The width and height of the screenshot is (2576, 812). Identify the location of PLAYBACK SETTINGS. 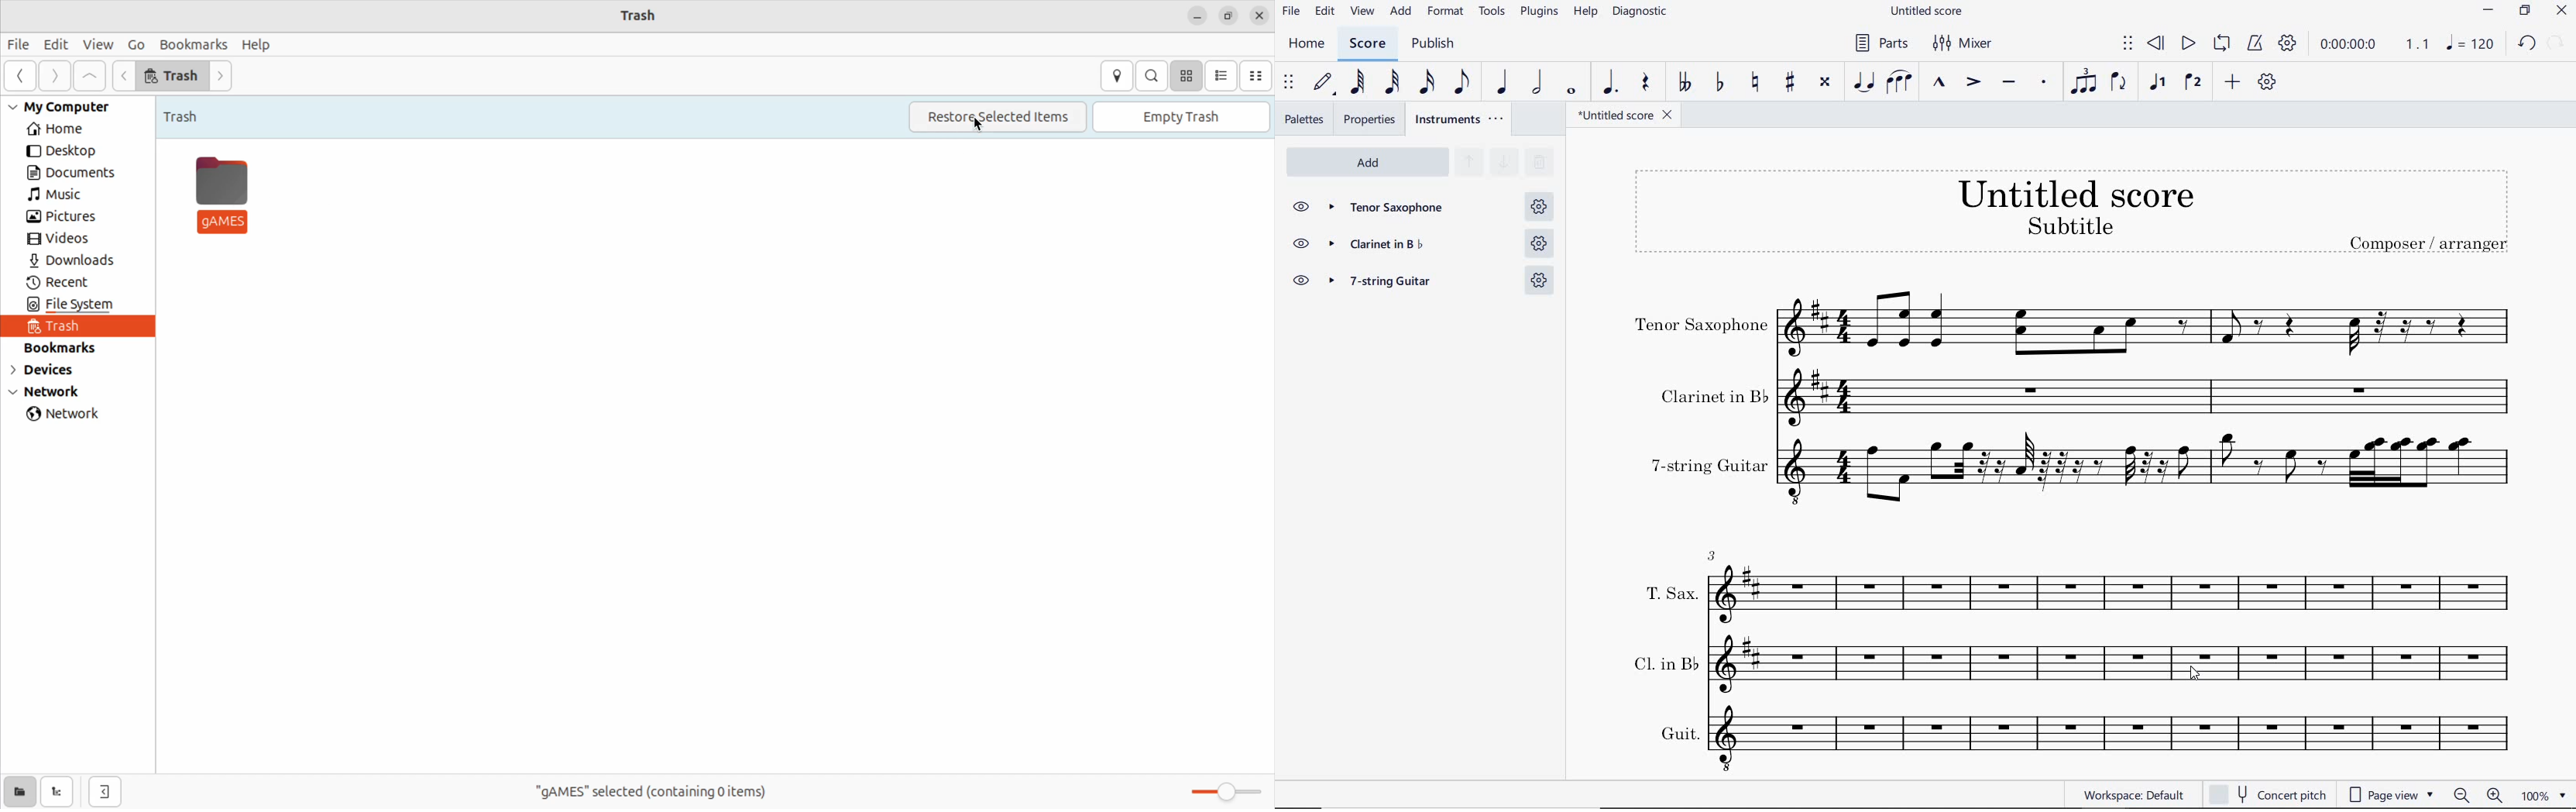
(2286, 44).